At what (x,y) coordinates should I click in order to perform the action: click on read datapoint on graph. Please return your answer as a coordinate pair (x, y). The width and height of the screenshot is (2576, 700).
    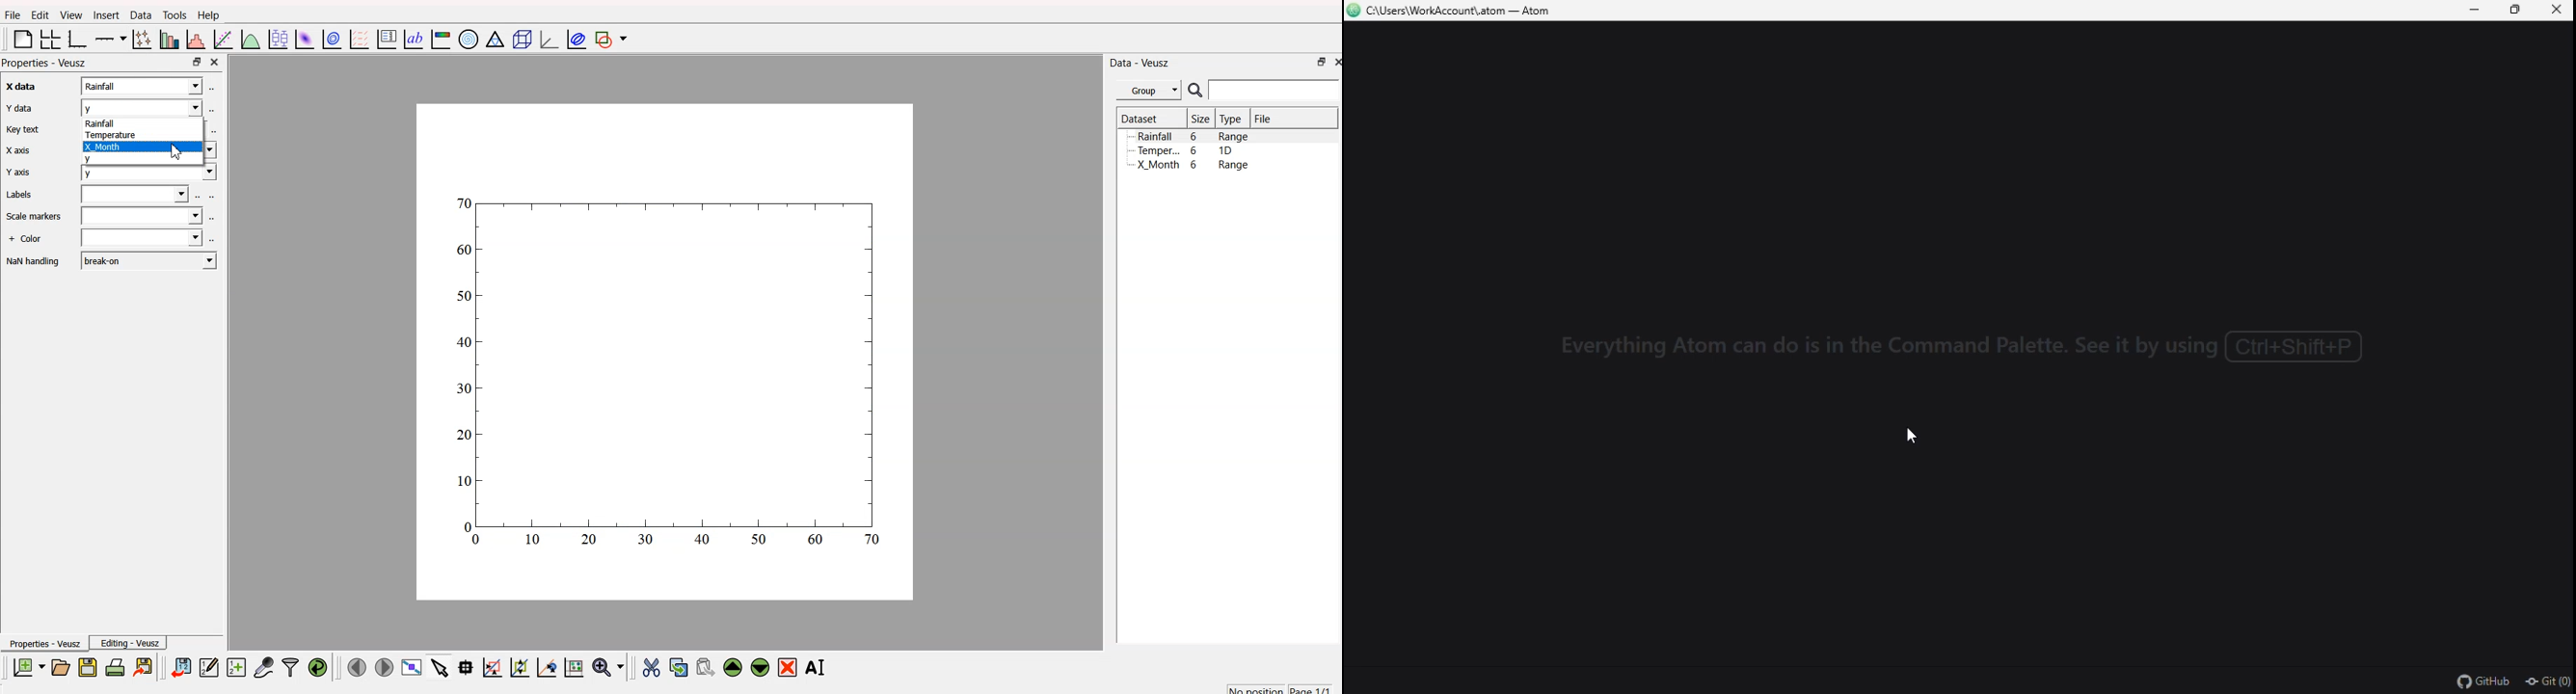
    Looking at the image, I should click on (464, 667).